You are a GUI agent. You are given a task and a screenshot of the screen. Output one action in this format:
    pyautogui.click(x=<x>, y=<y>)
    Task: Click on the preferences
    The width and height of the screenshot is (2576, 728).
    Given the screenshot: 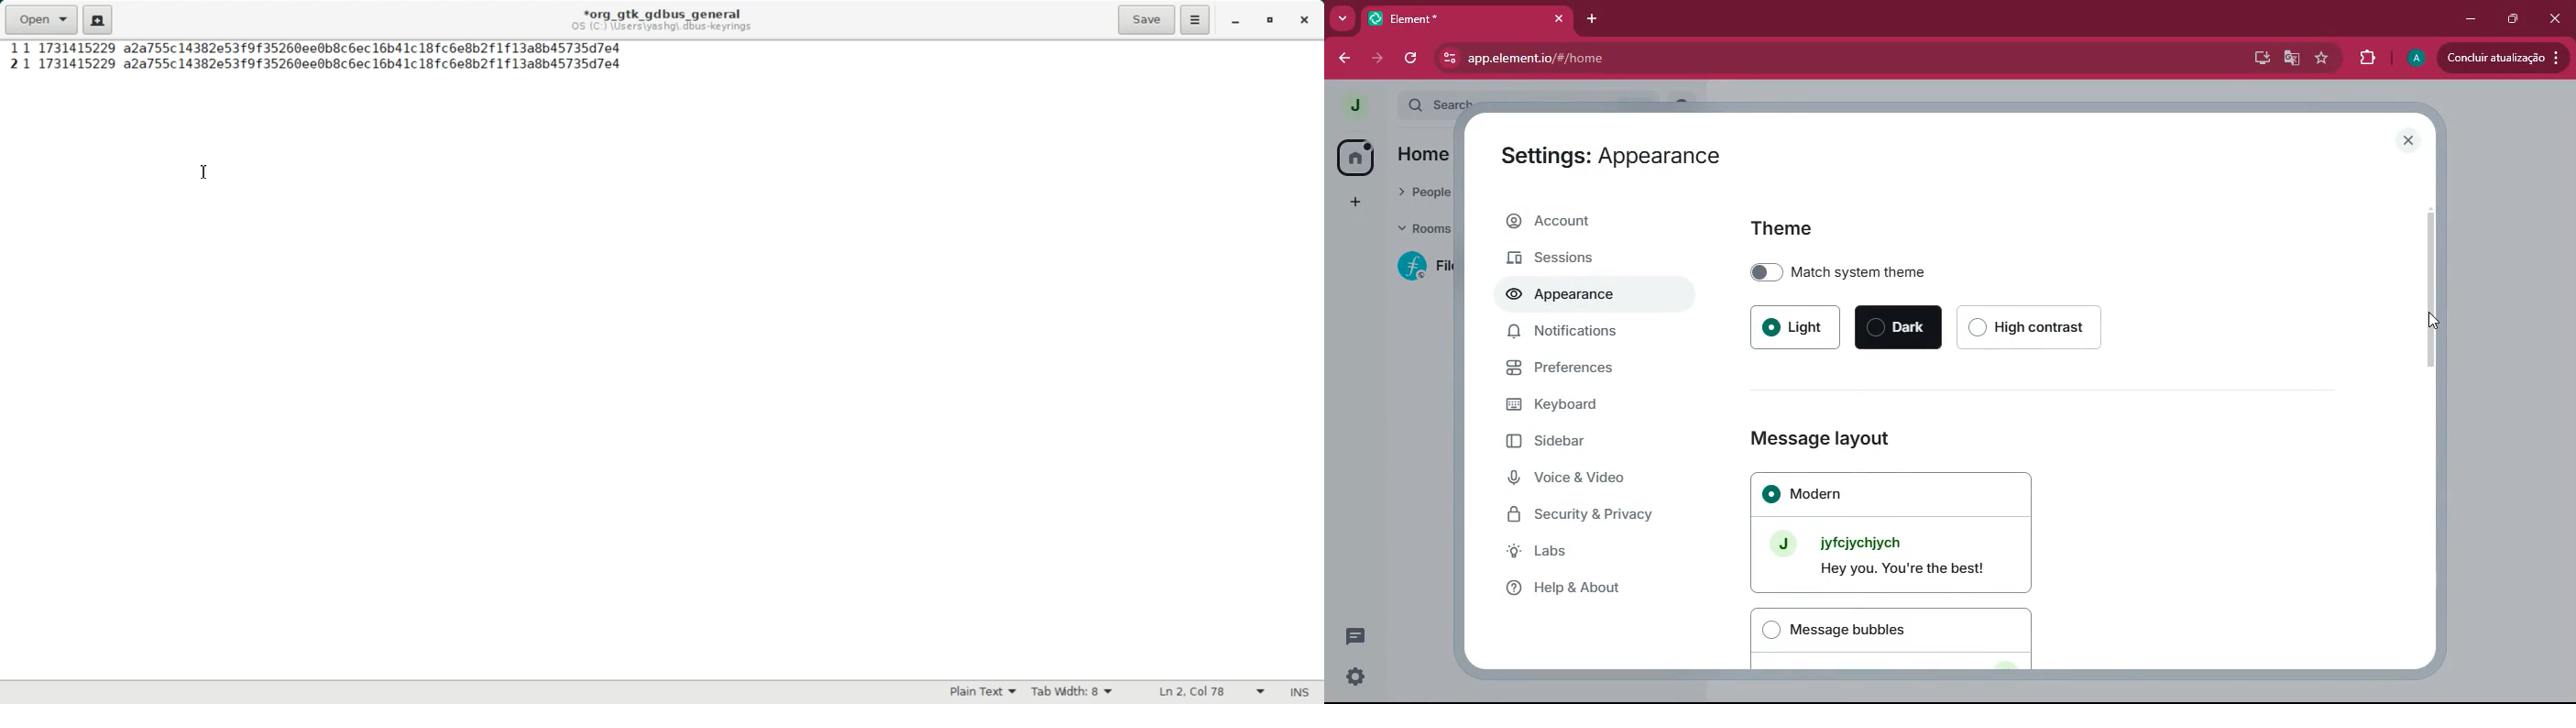 What is the action you would take?
    pyautogui.click(x=1585, y=369)
    